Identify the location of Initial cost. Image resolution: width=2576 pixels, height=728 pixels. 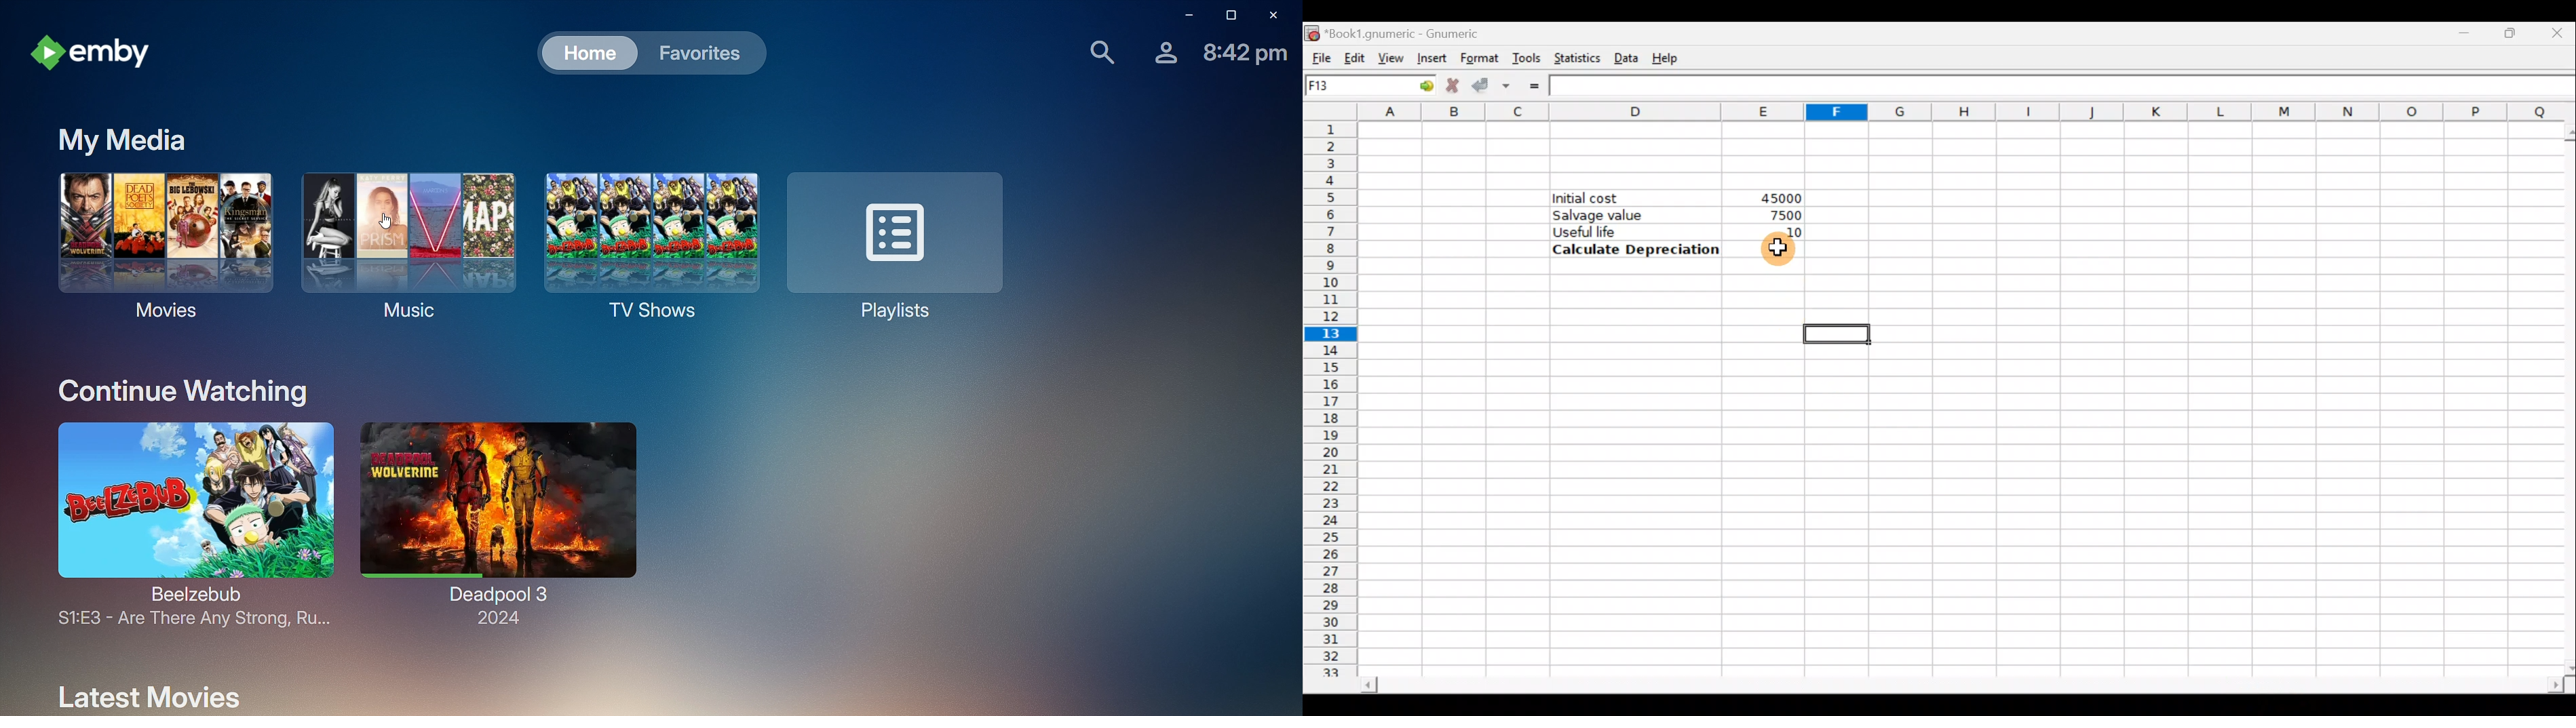
(1637, 198).